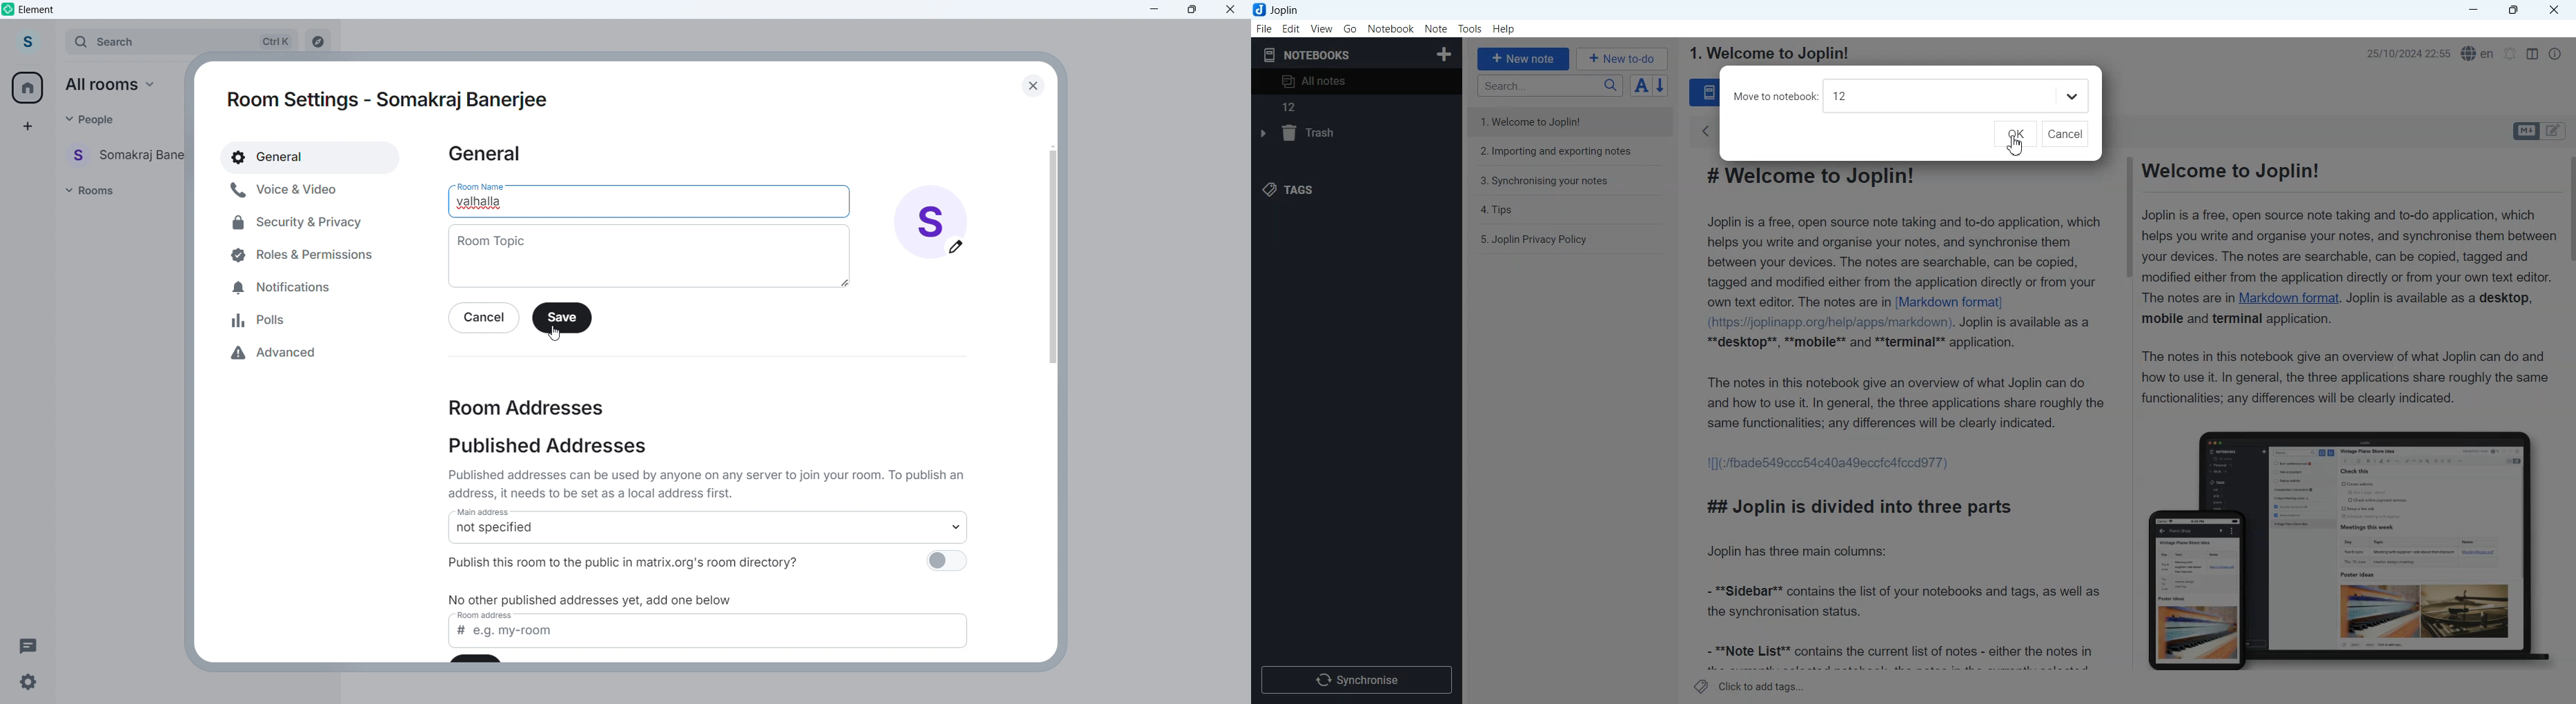 The height and width of the screenshot is (728, 2576). I want to click on Go, so click(1351, 28).